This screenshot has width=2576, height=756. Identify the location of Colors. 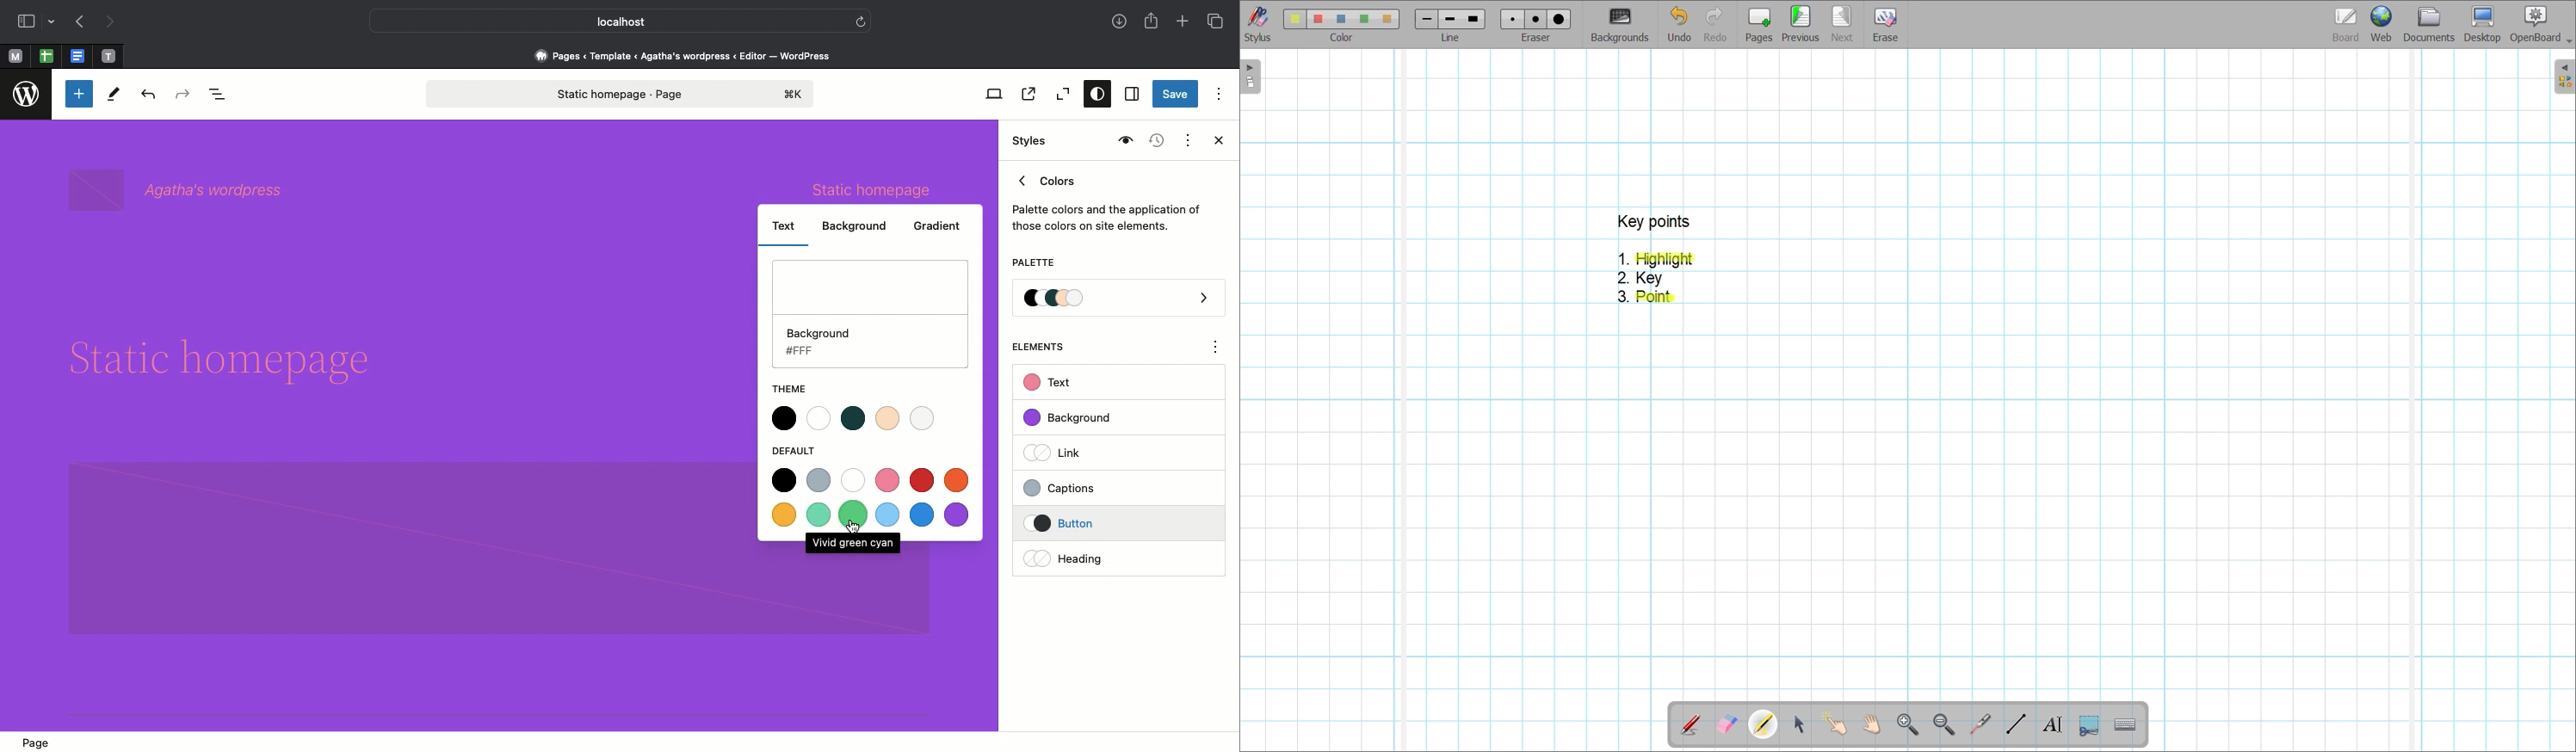
(1107, 200).